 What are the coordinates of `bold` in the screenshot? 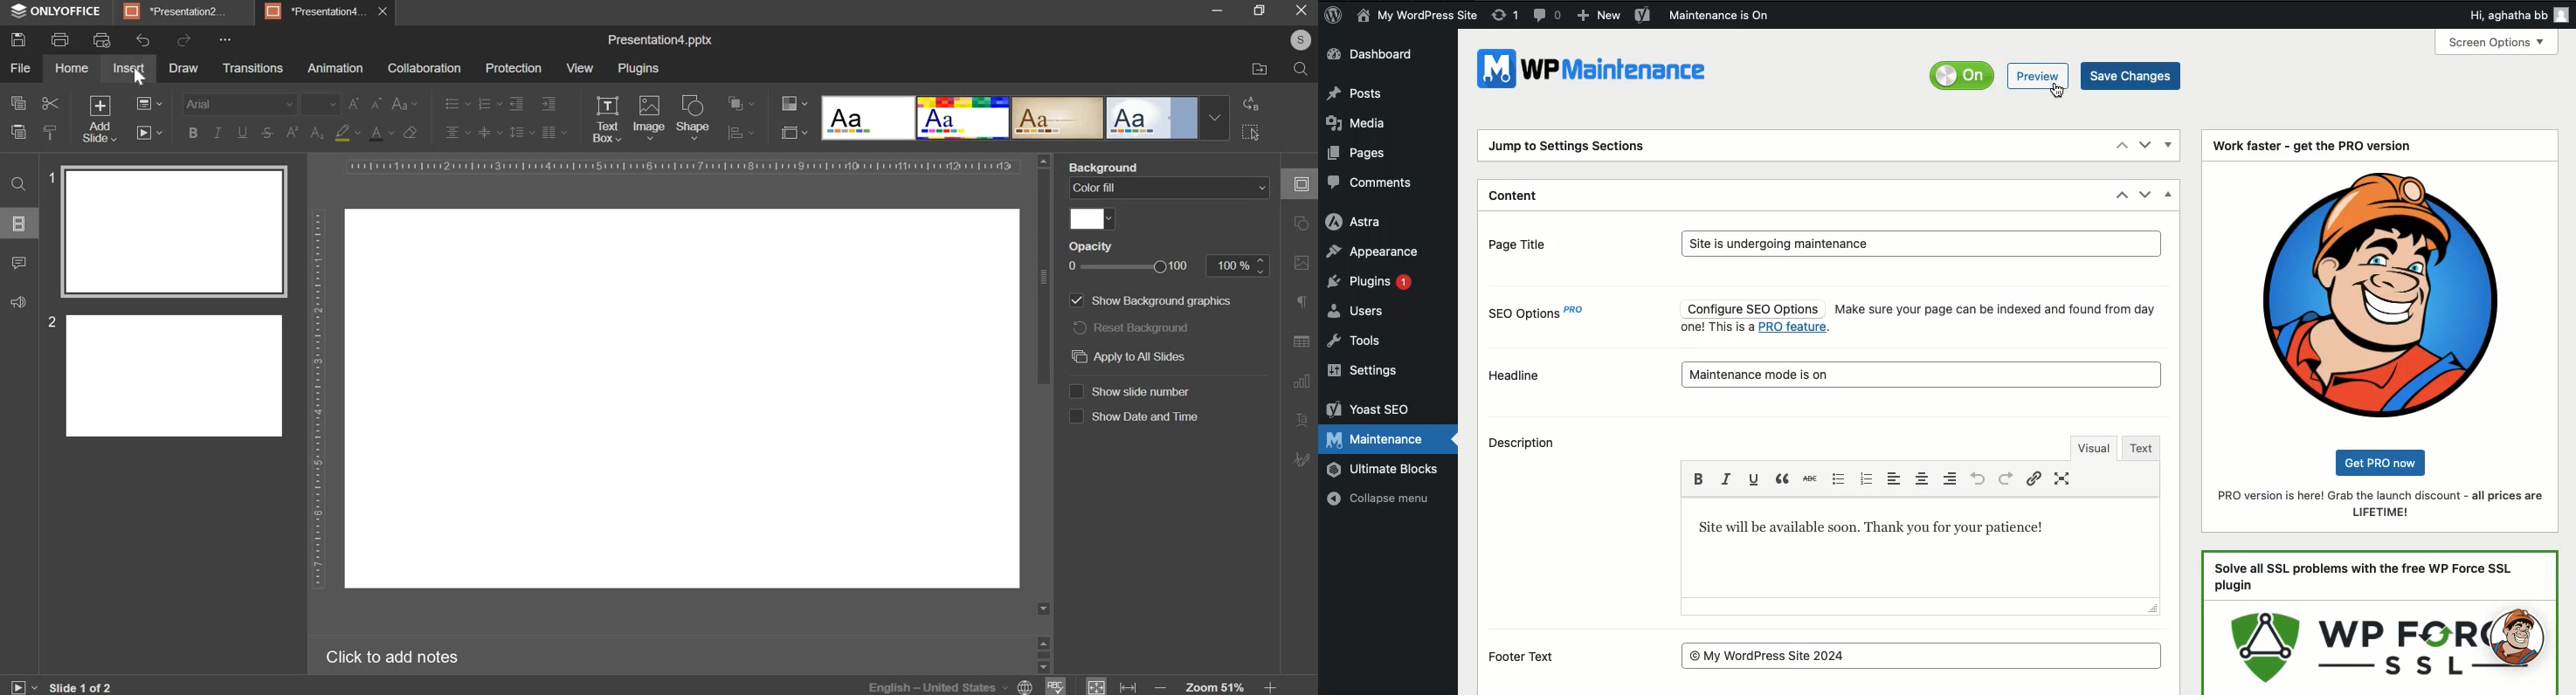 It's located at (192, 133).